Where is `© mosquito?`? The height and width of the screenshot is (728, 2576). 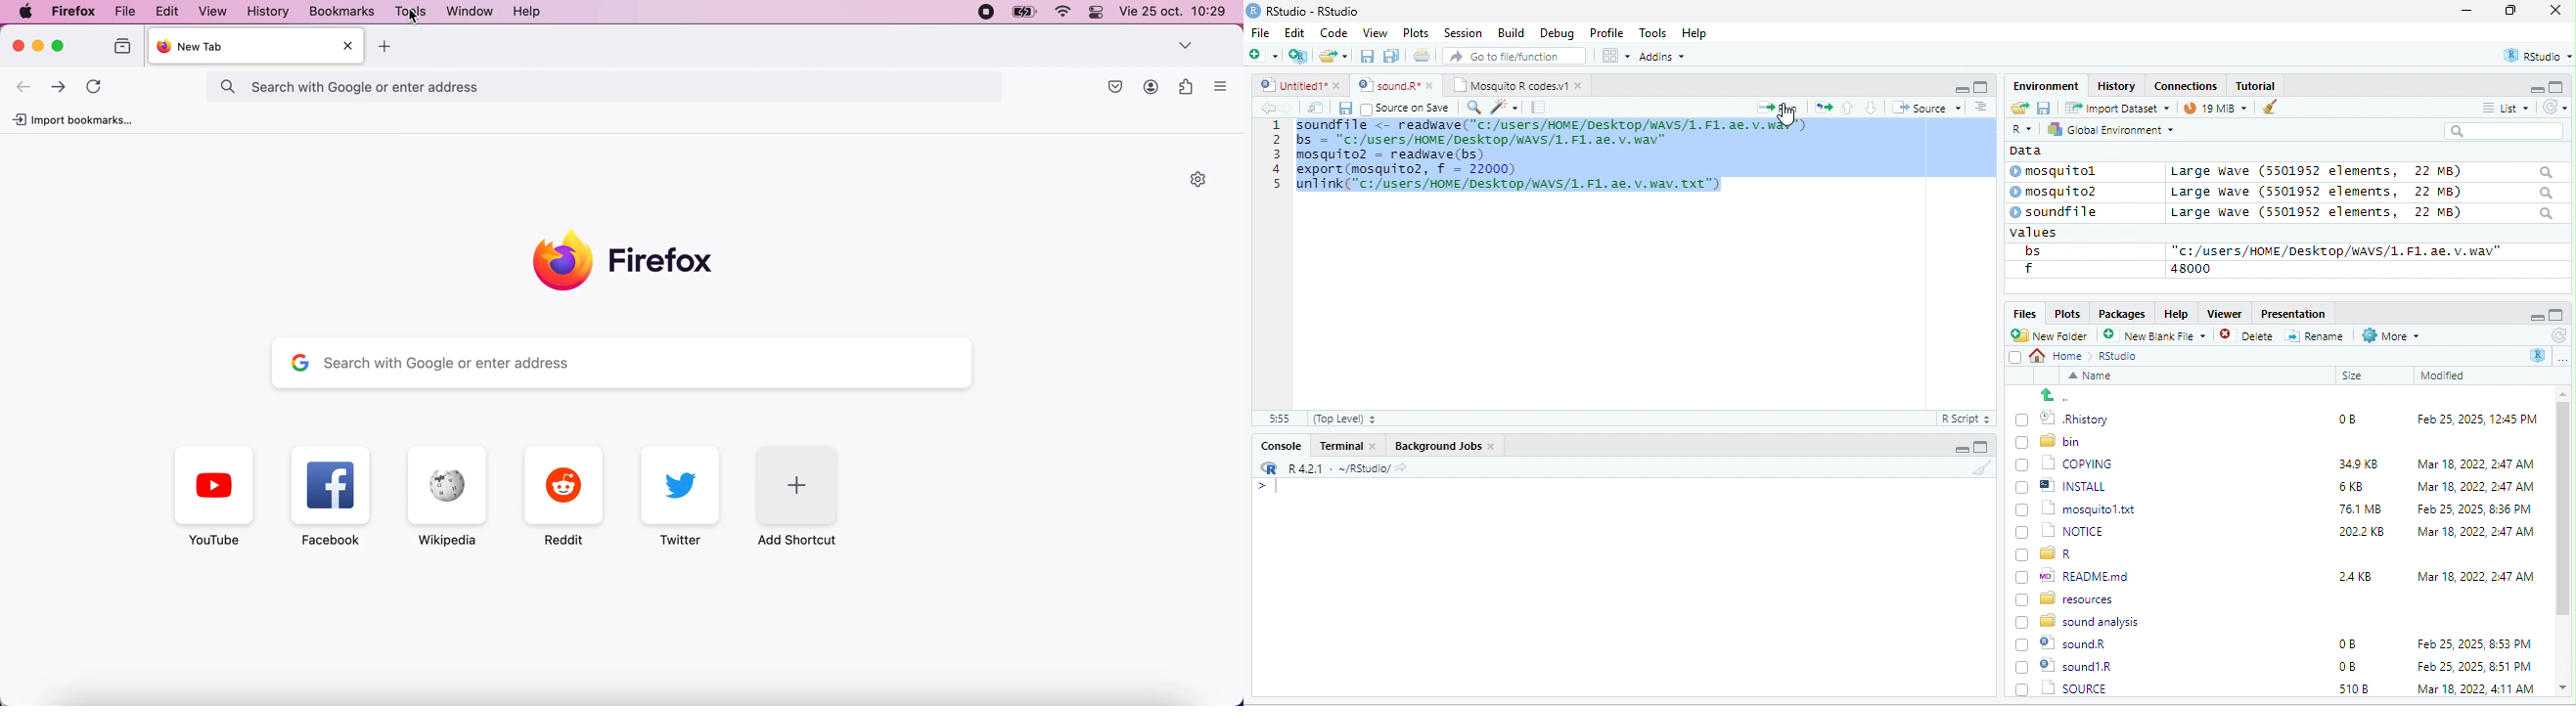 © mosquito? is located at coordinates (2059, 190).